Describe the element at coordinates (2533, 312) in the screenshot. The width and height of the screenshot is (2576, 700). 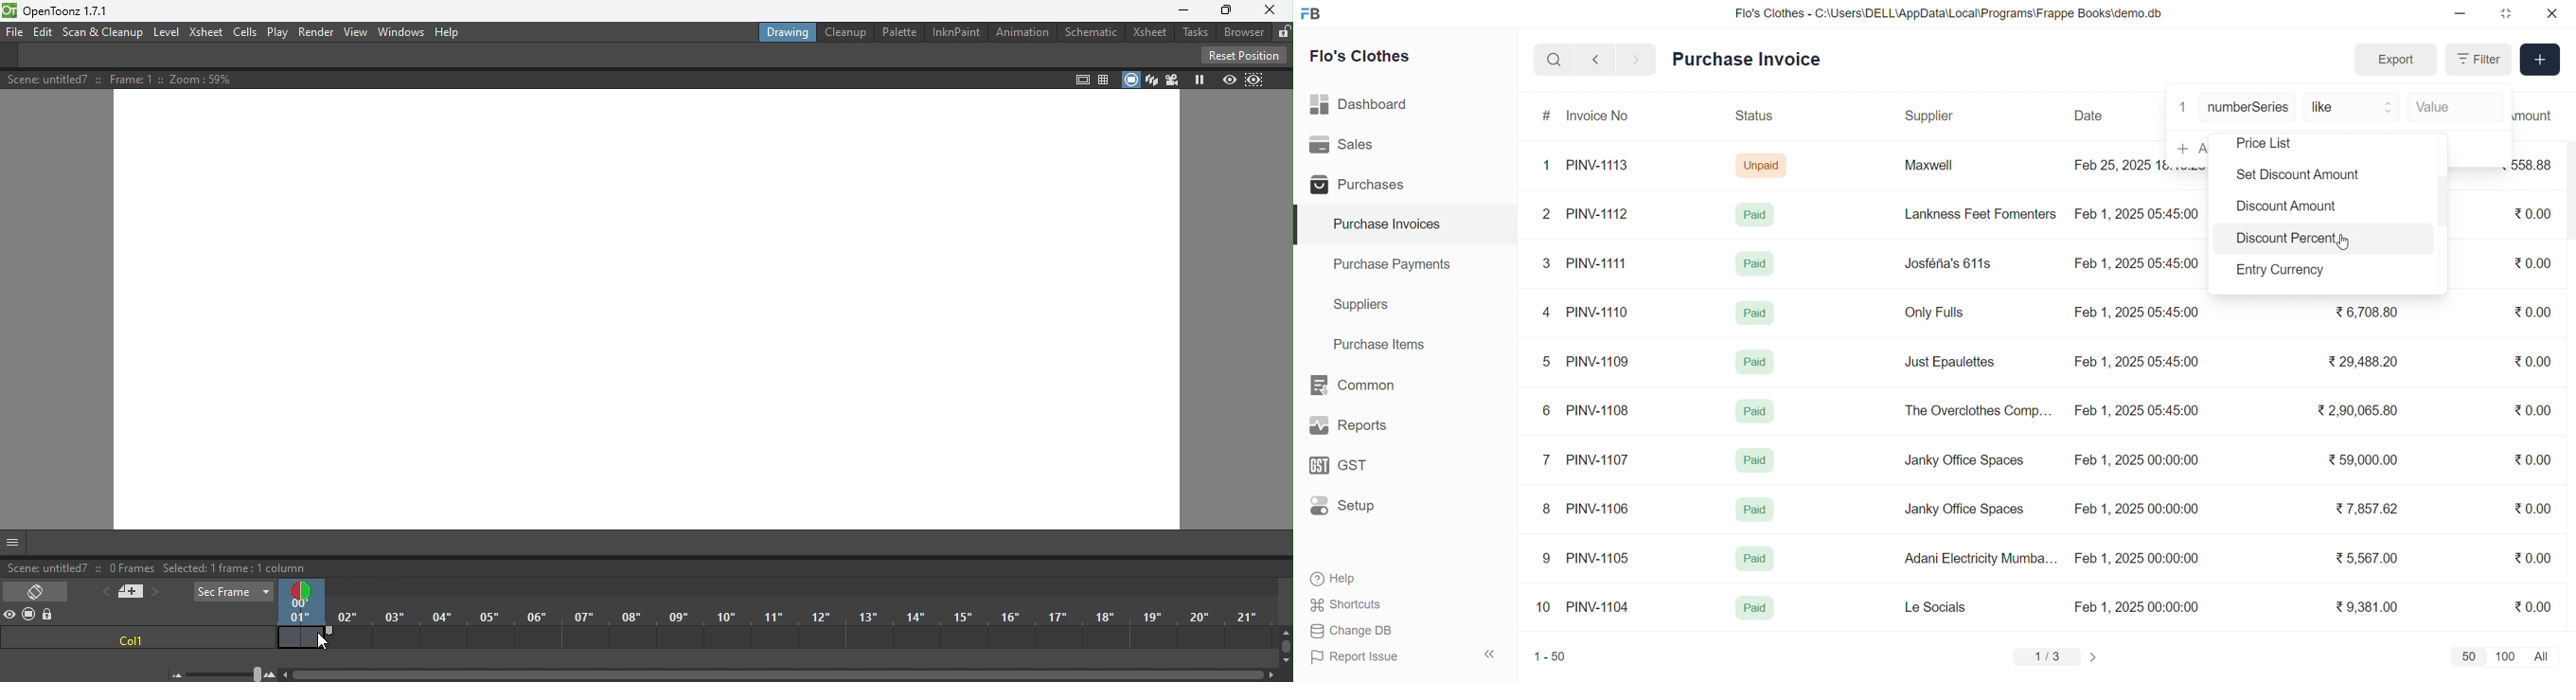
I see `₹0.00` at that location.